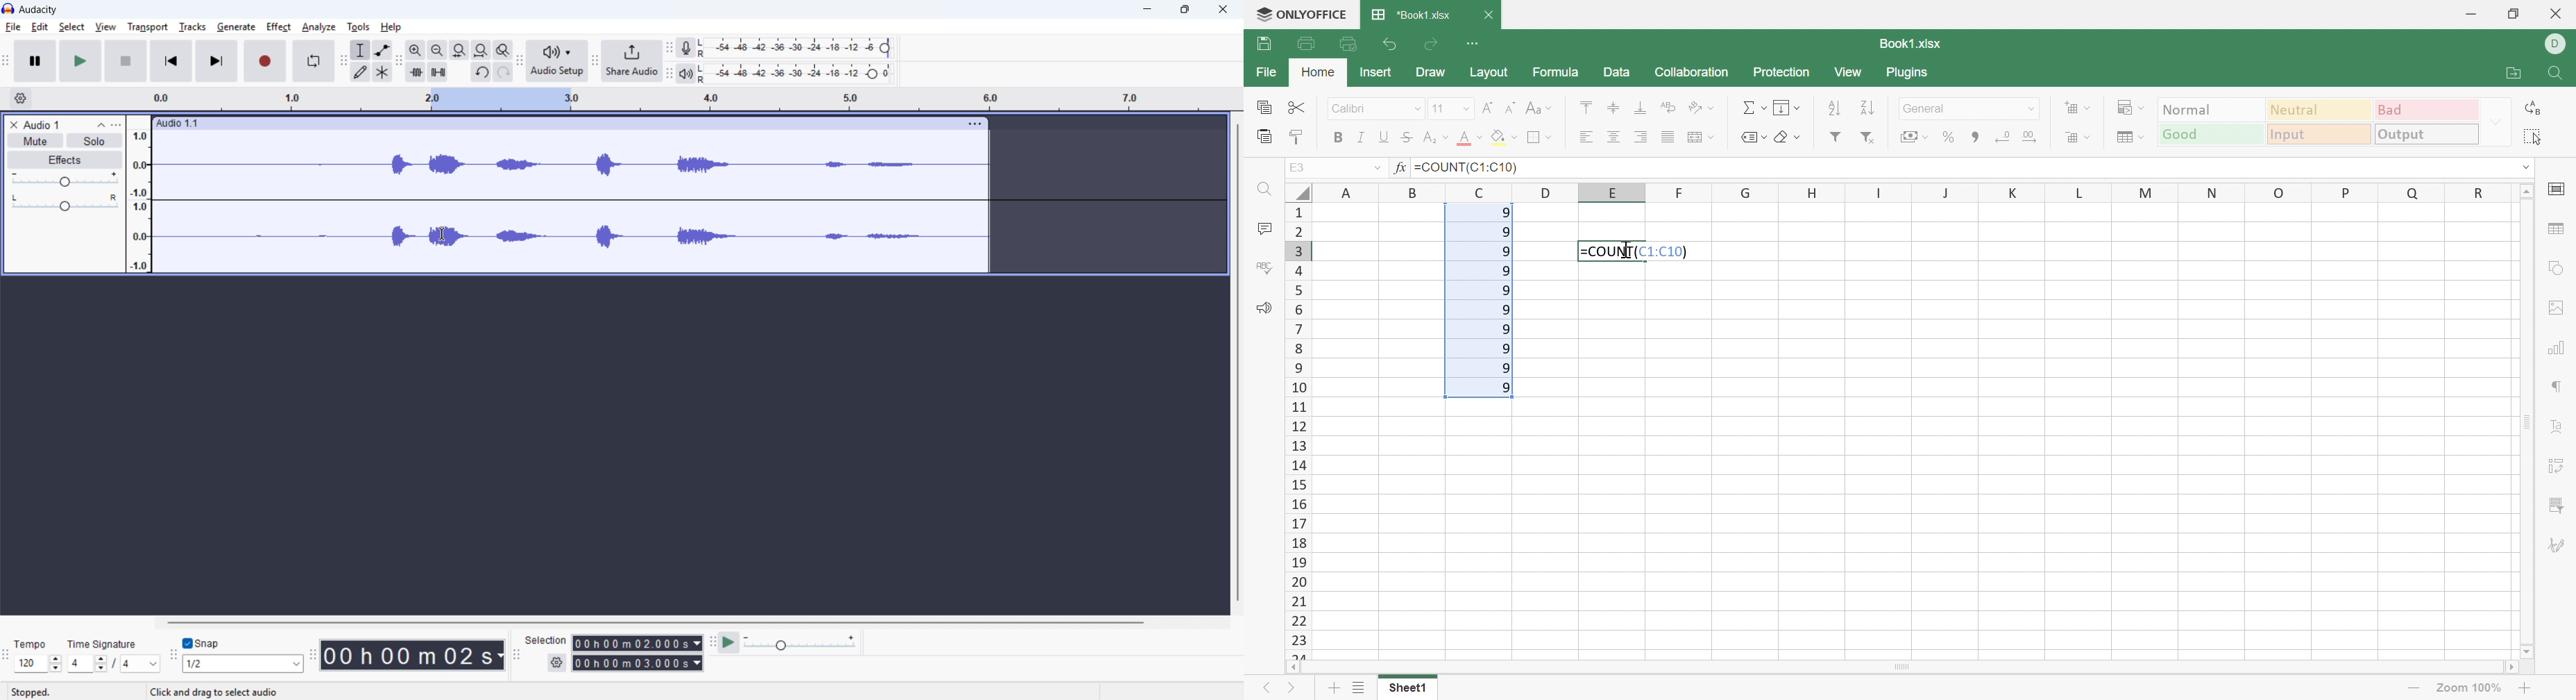 The image size is (2576, 700). Describe the element at coordinates (668, 74) in the screenshot. I see `Playback metre toolbar` at that location.